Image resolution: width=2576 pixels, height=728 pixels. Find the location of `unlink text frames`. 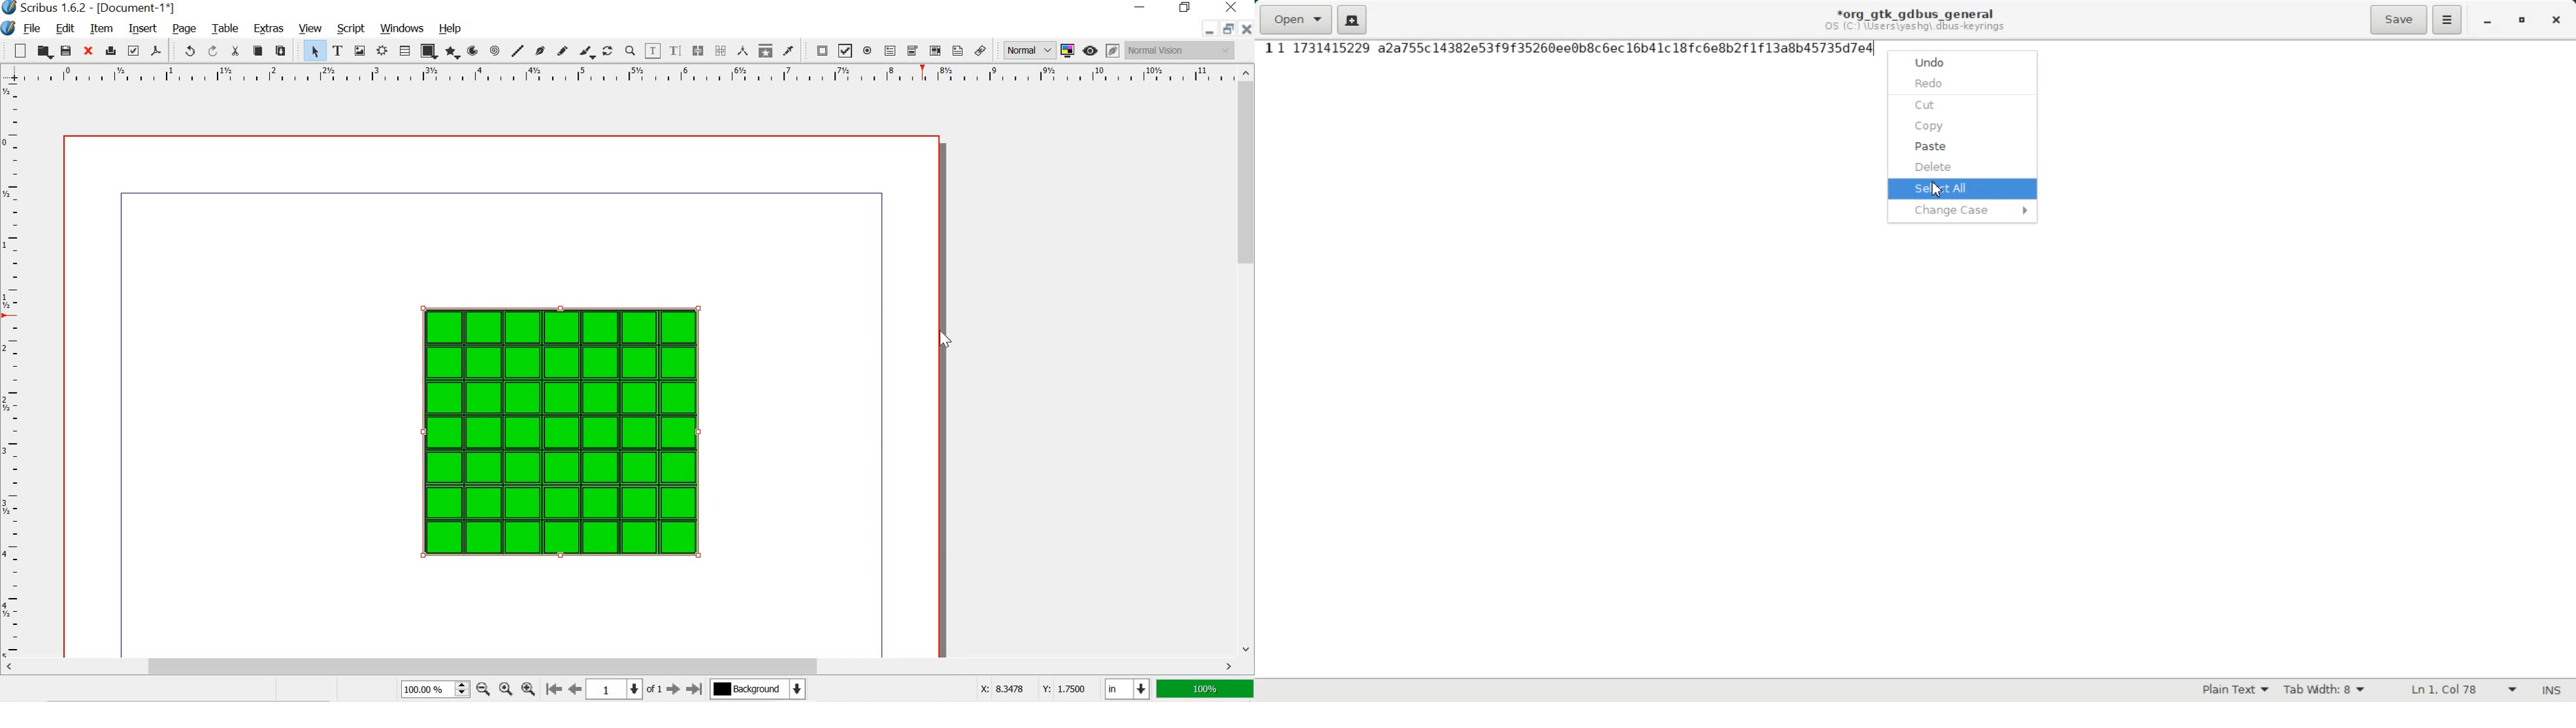

unlink text frames is located at coordinates (722, 49).